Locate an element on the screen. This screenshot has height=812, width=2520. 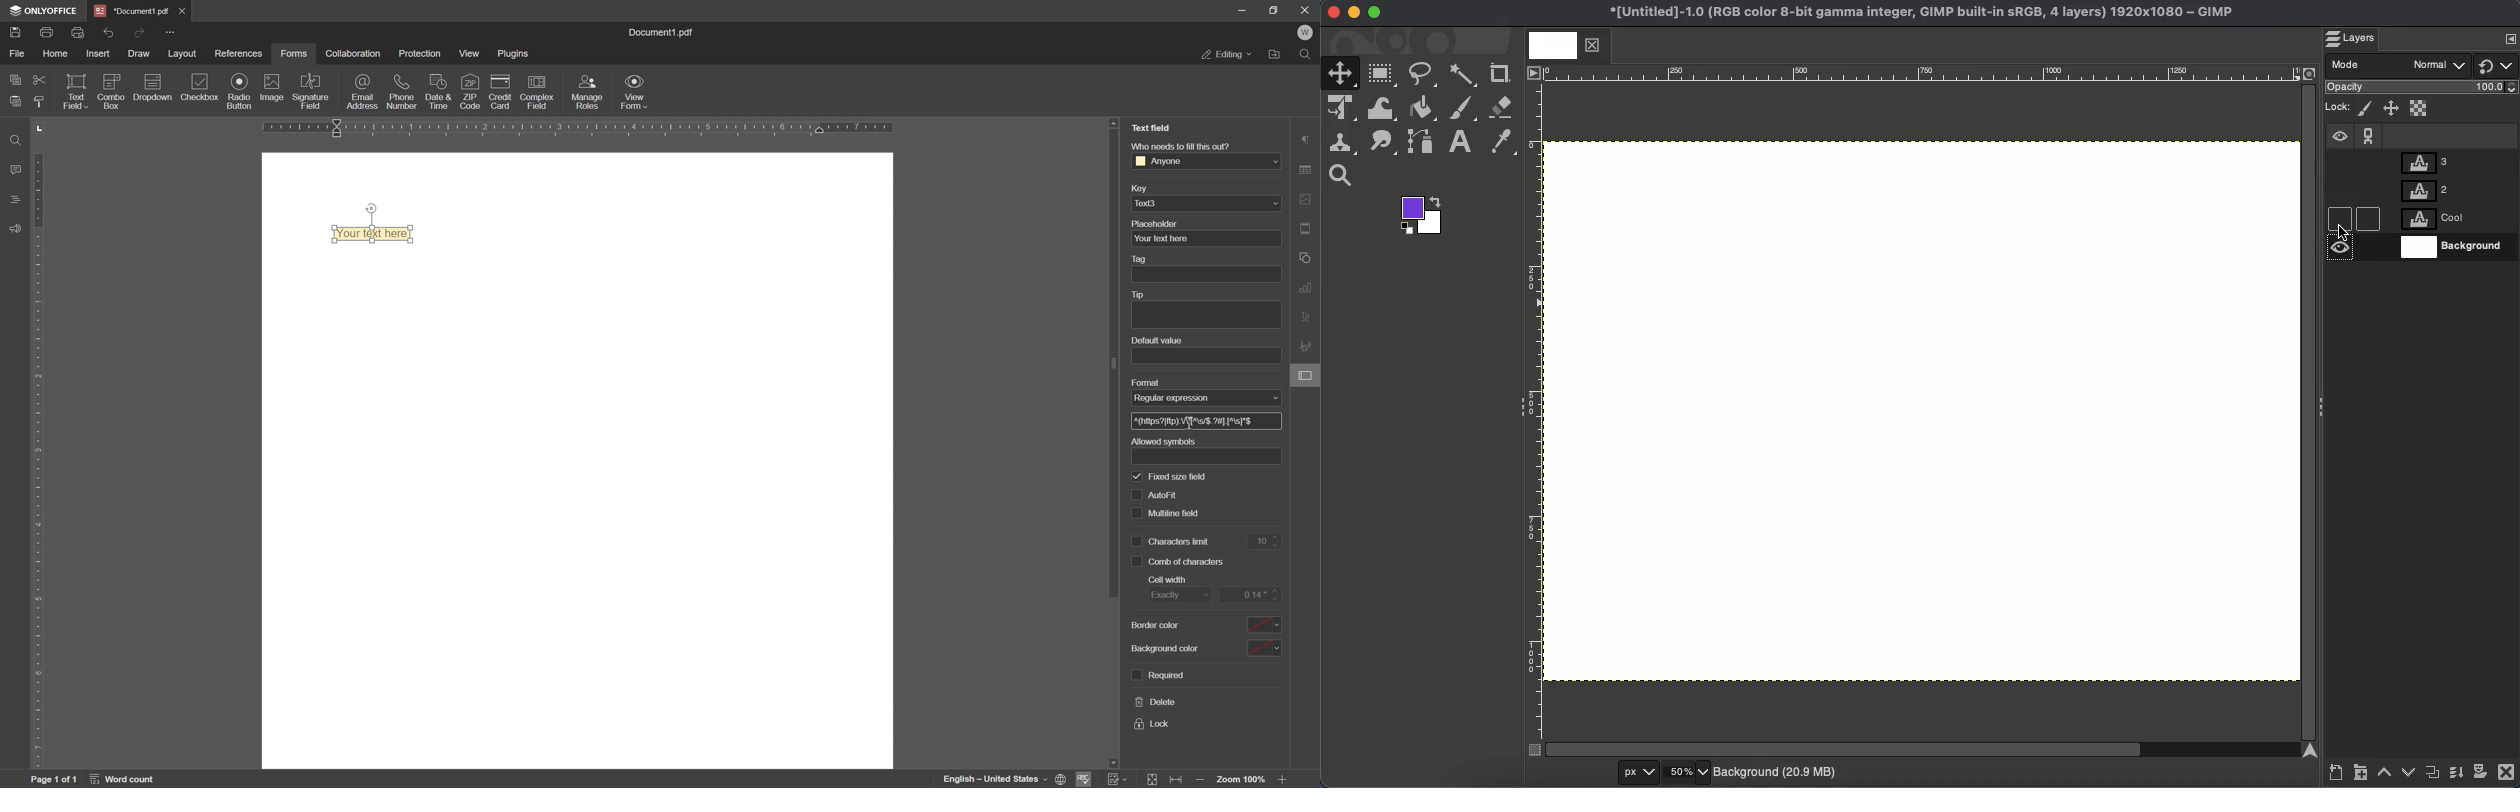
word count is located at coordinates (125, 779).